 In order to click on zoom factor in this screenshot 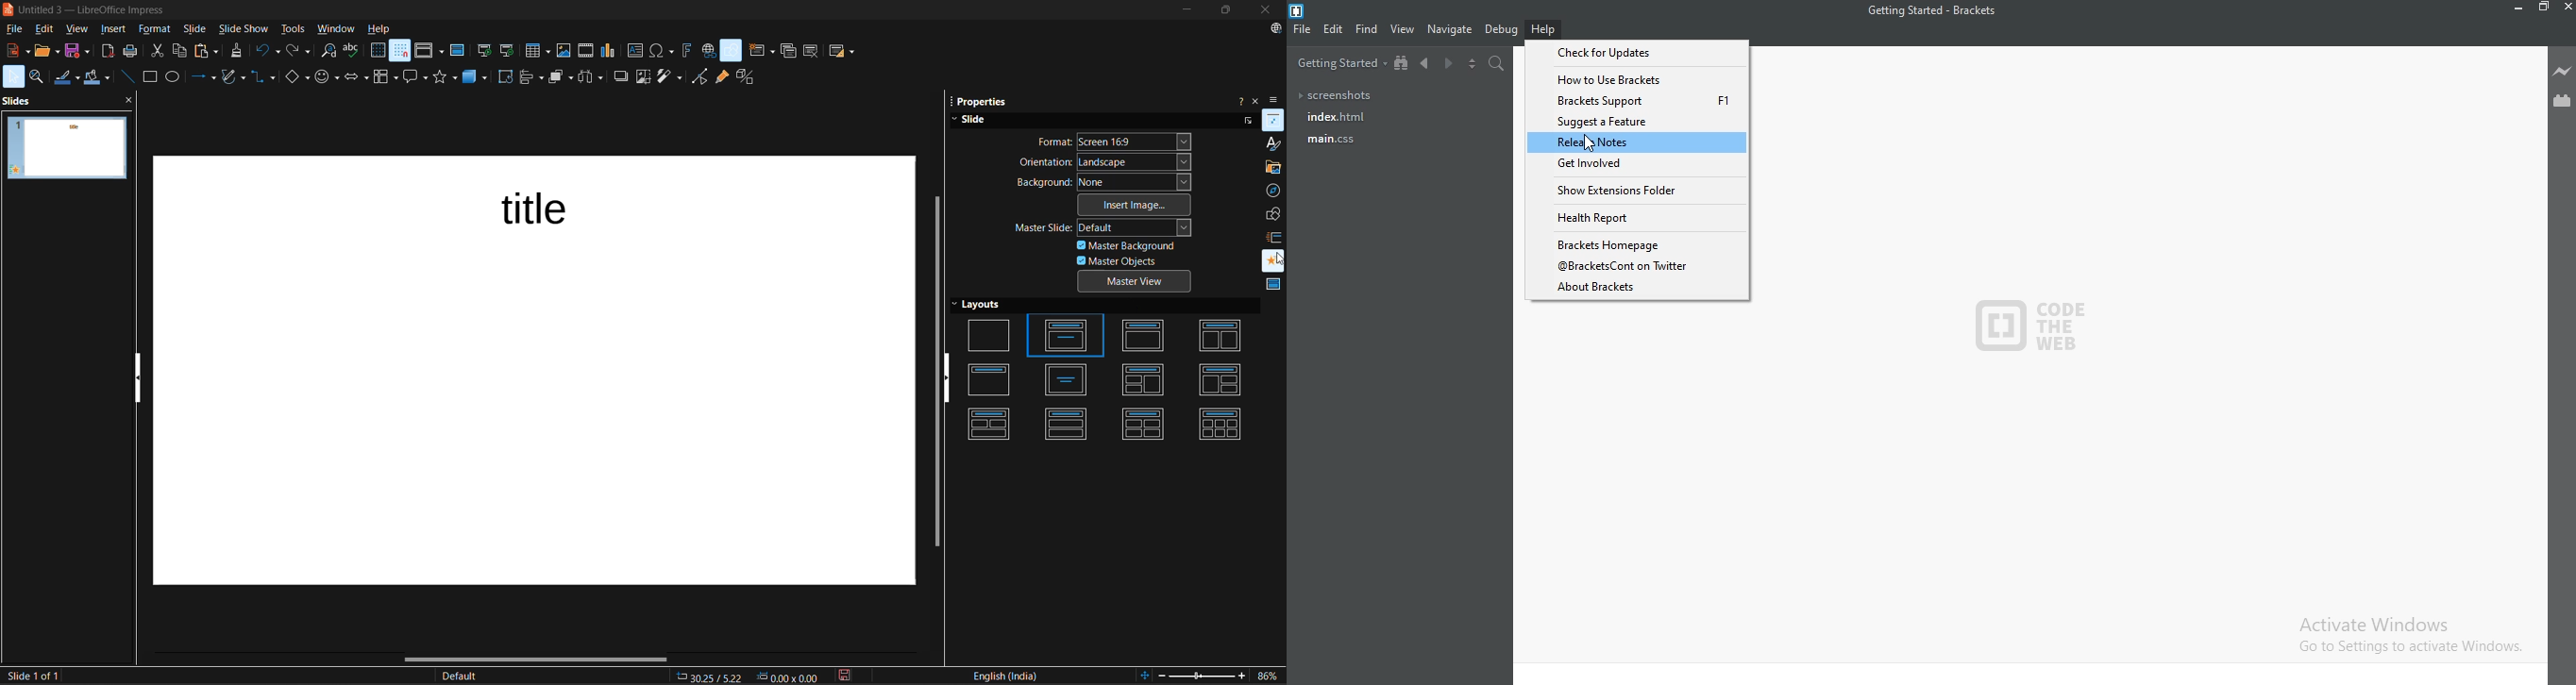, I will do `click(1270, 676)`.